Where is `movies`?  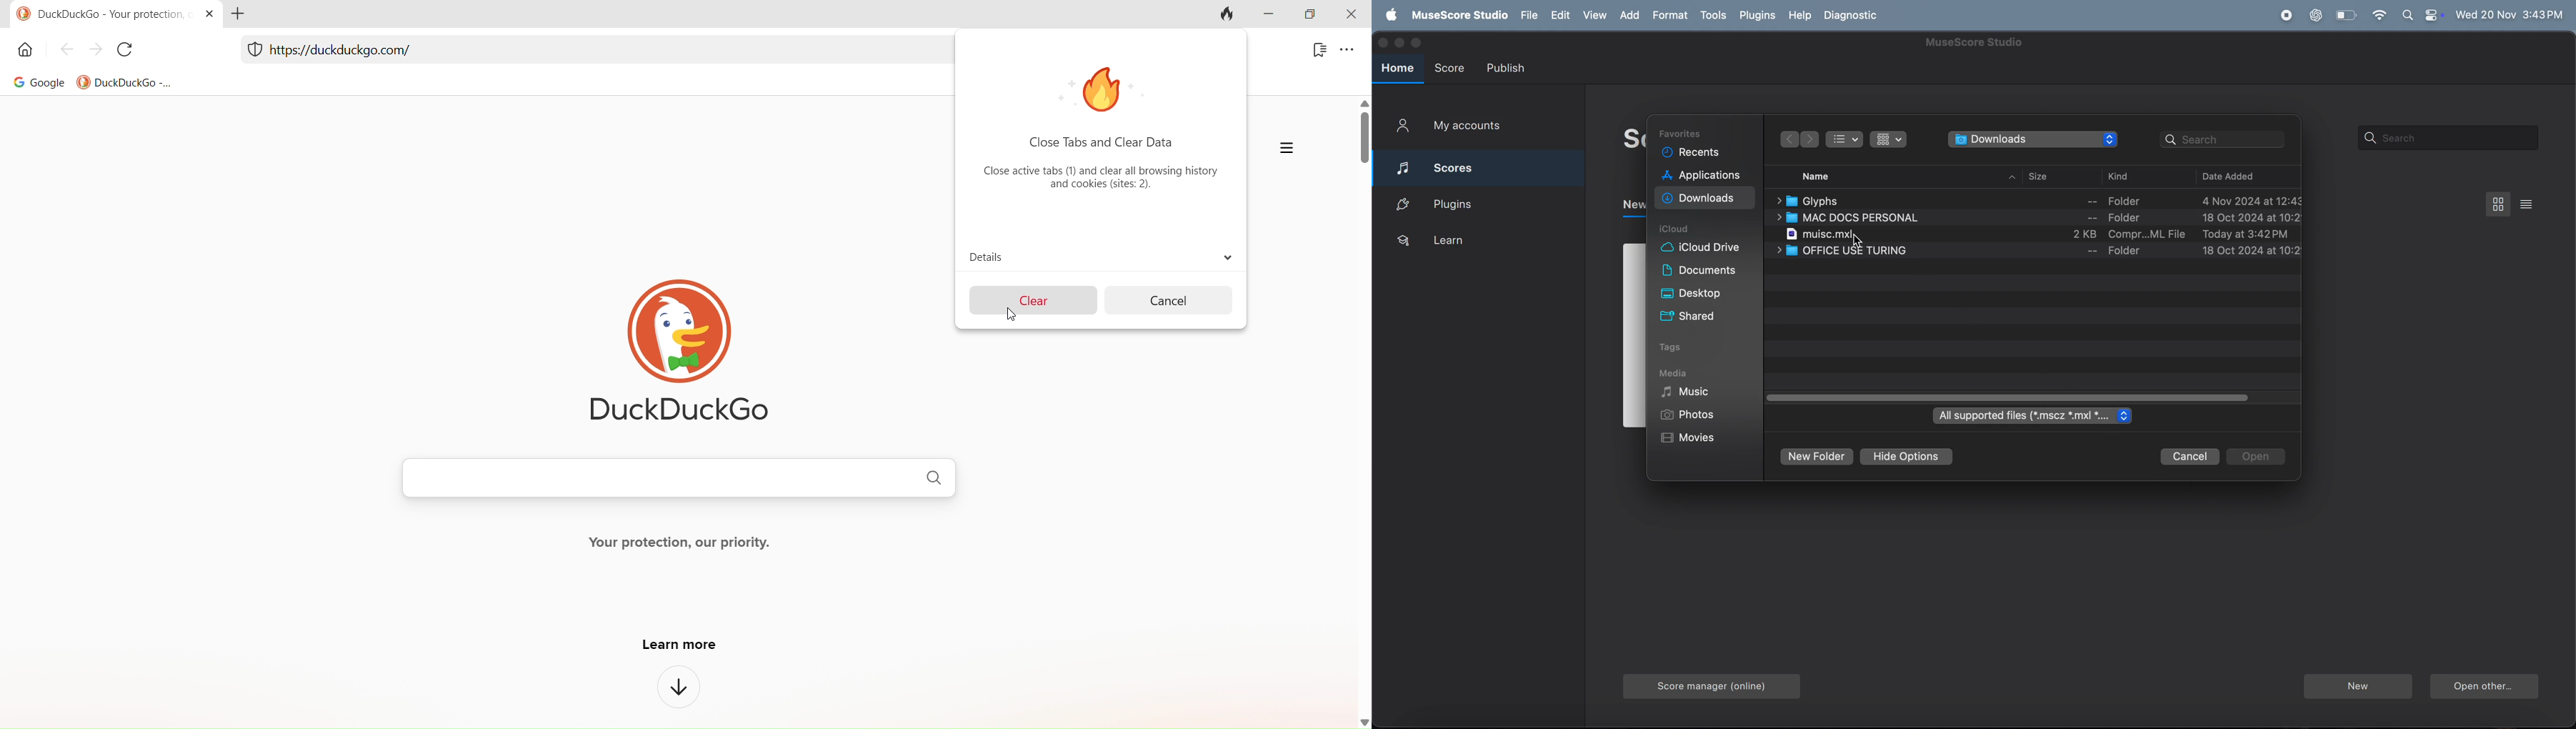
movies is located at coordinates (1699, 438).